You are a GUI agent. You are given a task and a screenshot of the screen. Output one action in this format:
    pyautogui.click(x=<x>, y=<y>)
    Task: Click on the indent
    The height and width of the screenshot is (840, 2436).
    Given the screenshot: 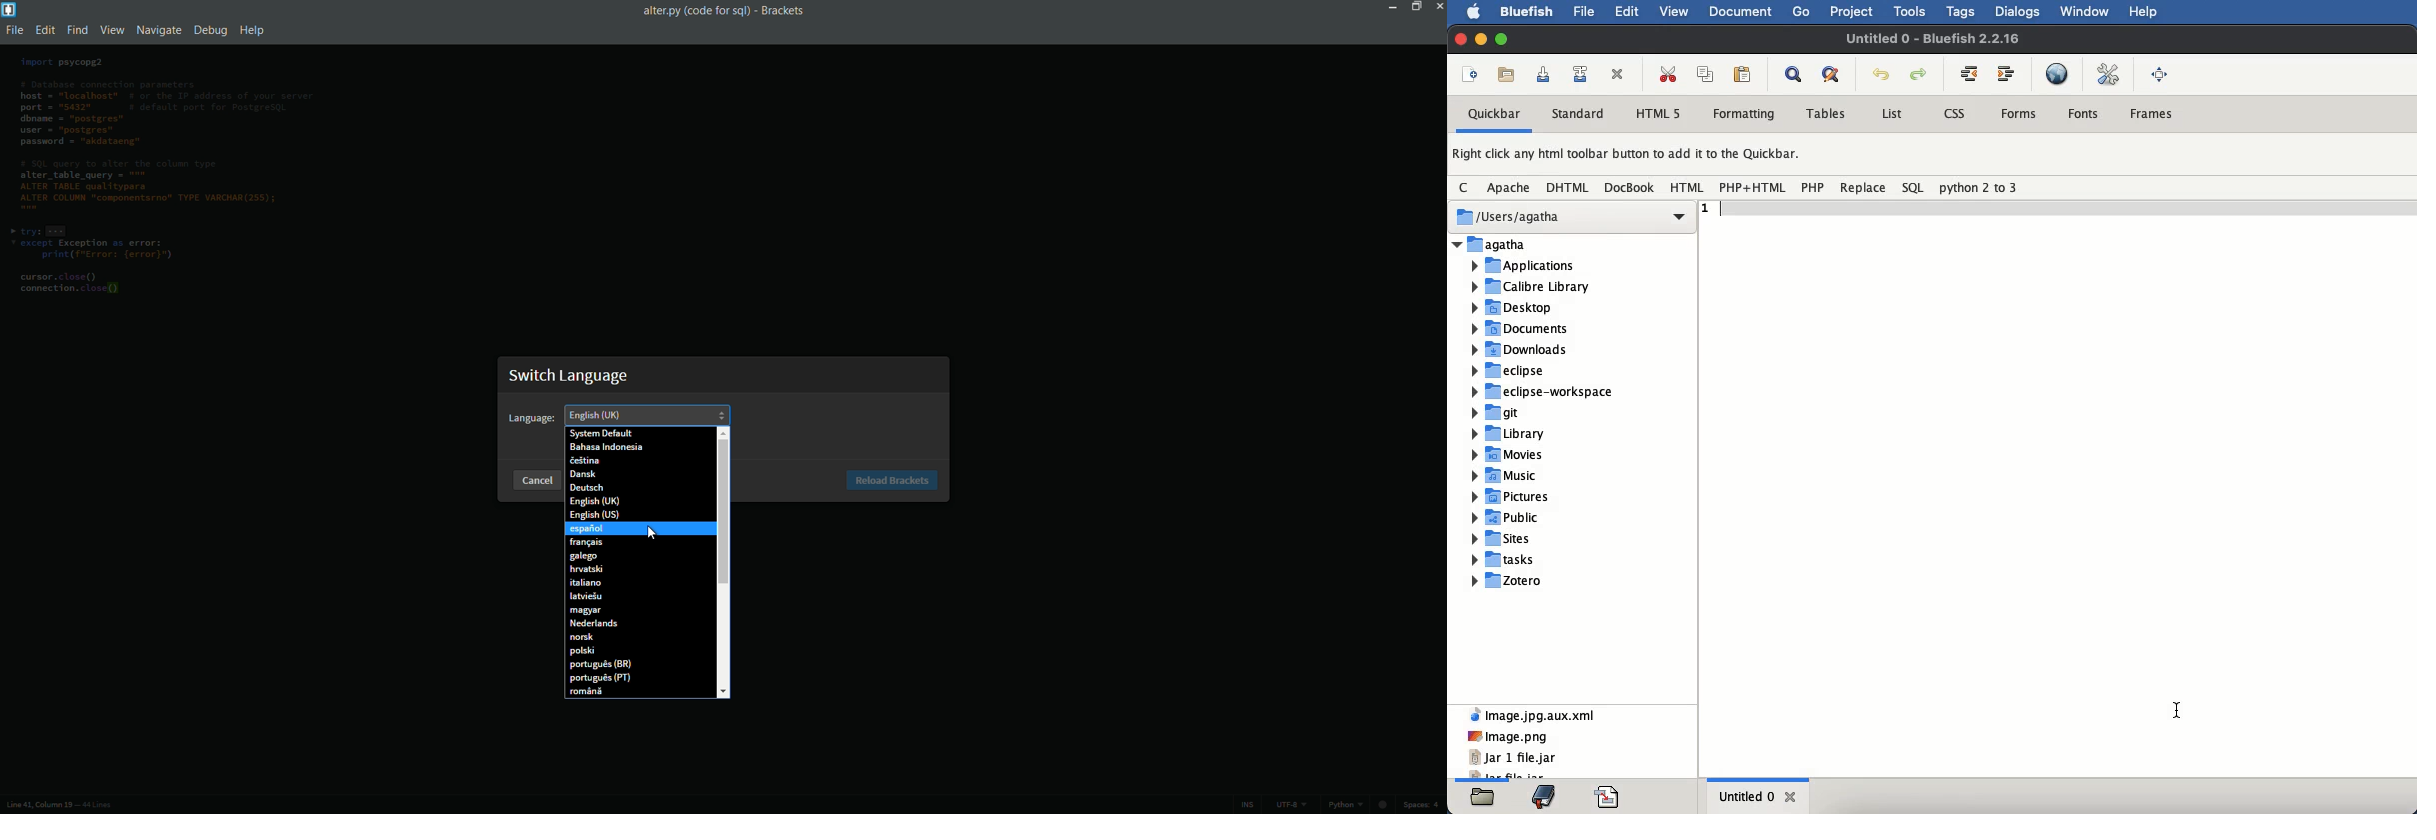 What is the action you would take?
    pyautogui.click(x=2010, y=73)
    